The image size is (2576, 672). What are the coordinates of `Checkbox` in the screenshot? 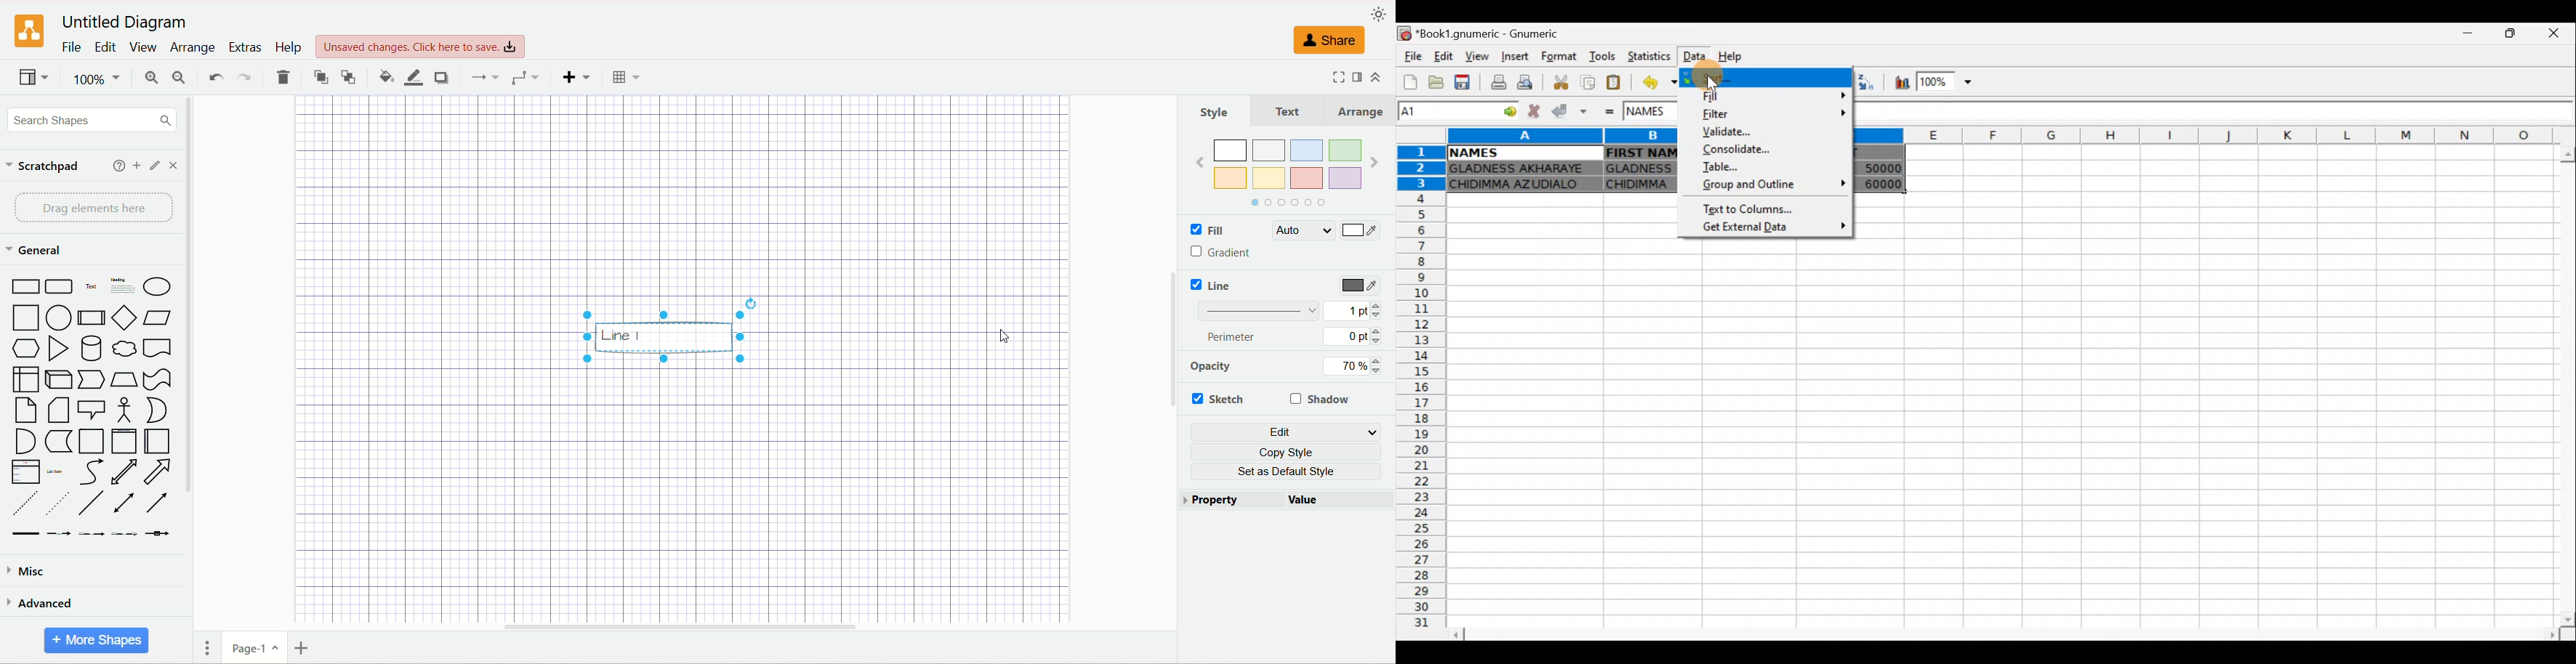 It's located at (1192, 232).